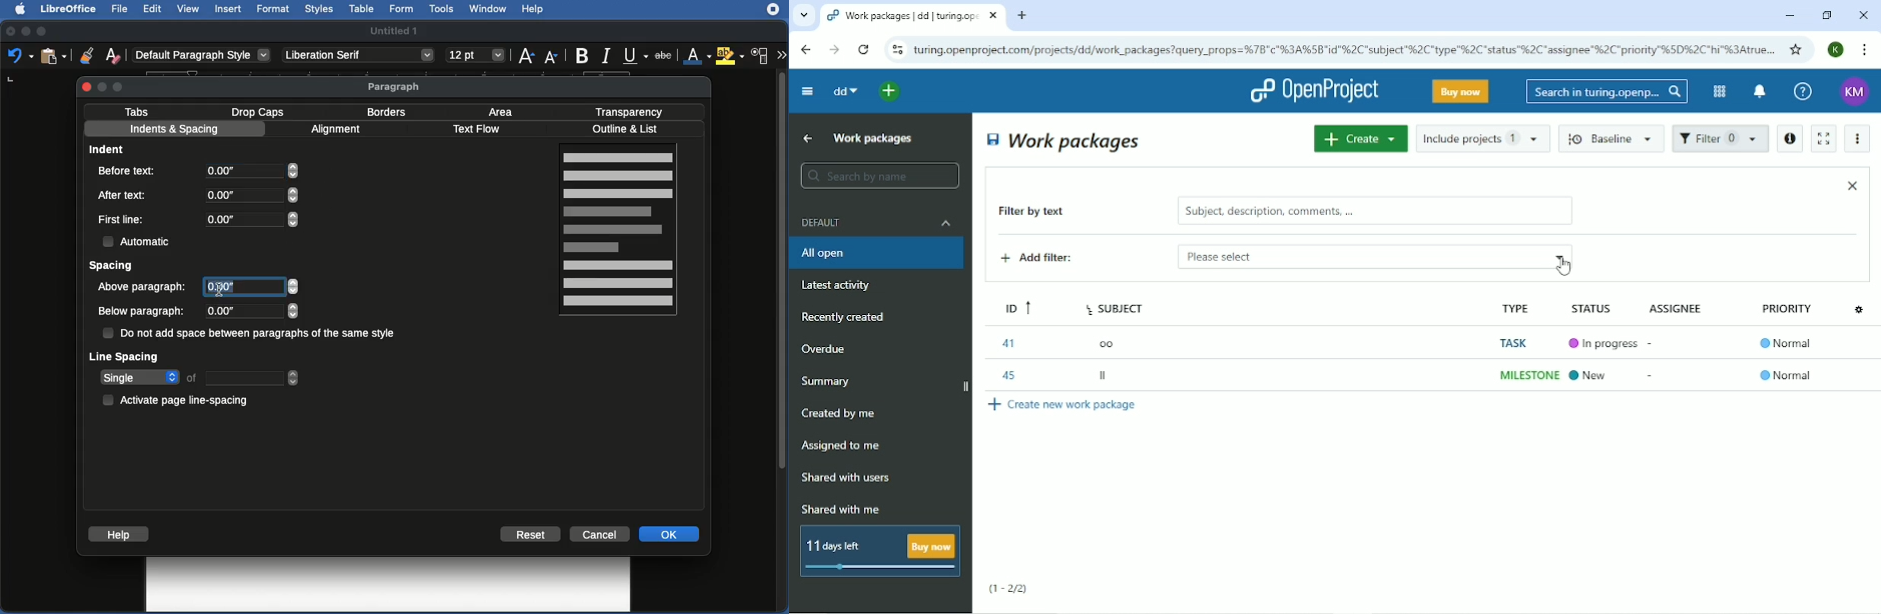  What do you see at coordinates (620, 232) in the screenshot?
I see `Page` at bounding box center [620, 232].